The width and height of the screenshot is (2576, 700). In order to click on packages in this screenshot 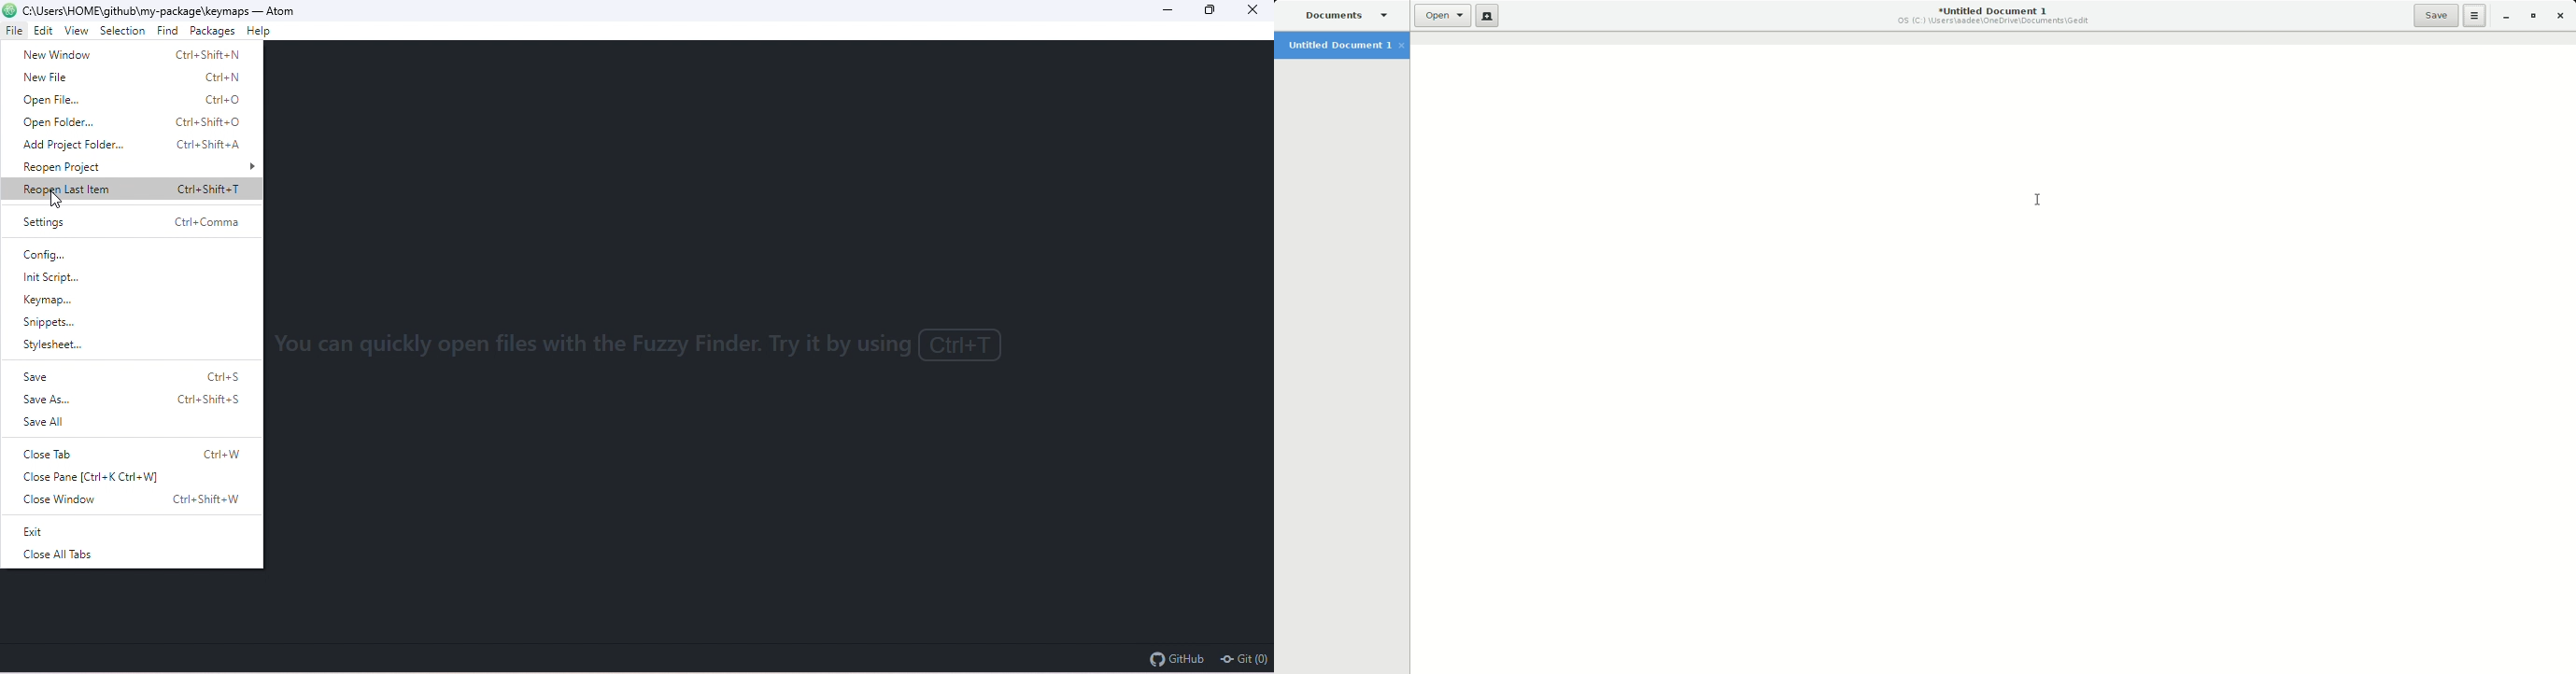, I will do `click(214, 30)`.